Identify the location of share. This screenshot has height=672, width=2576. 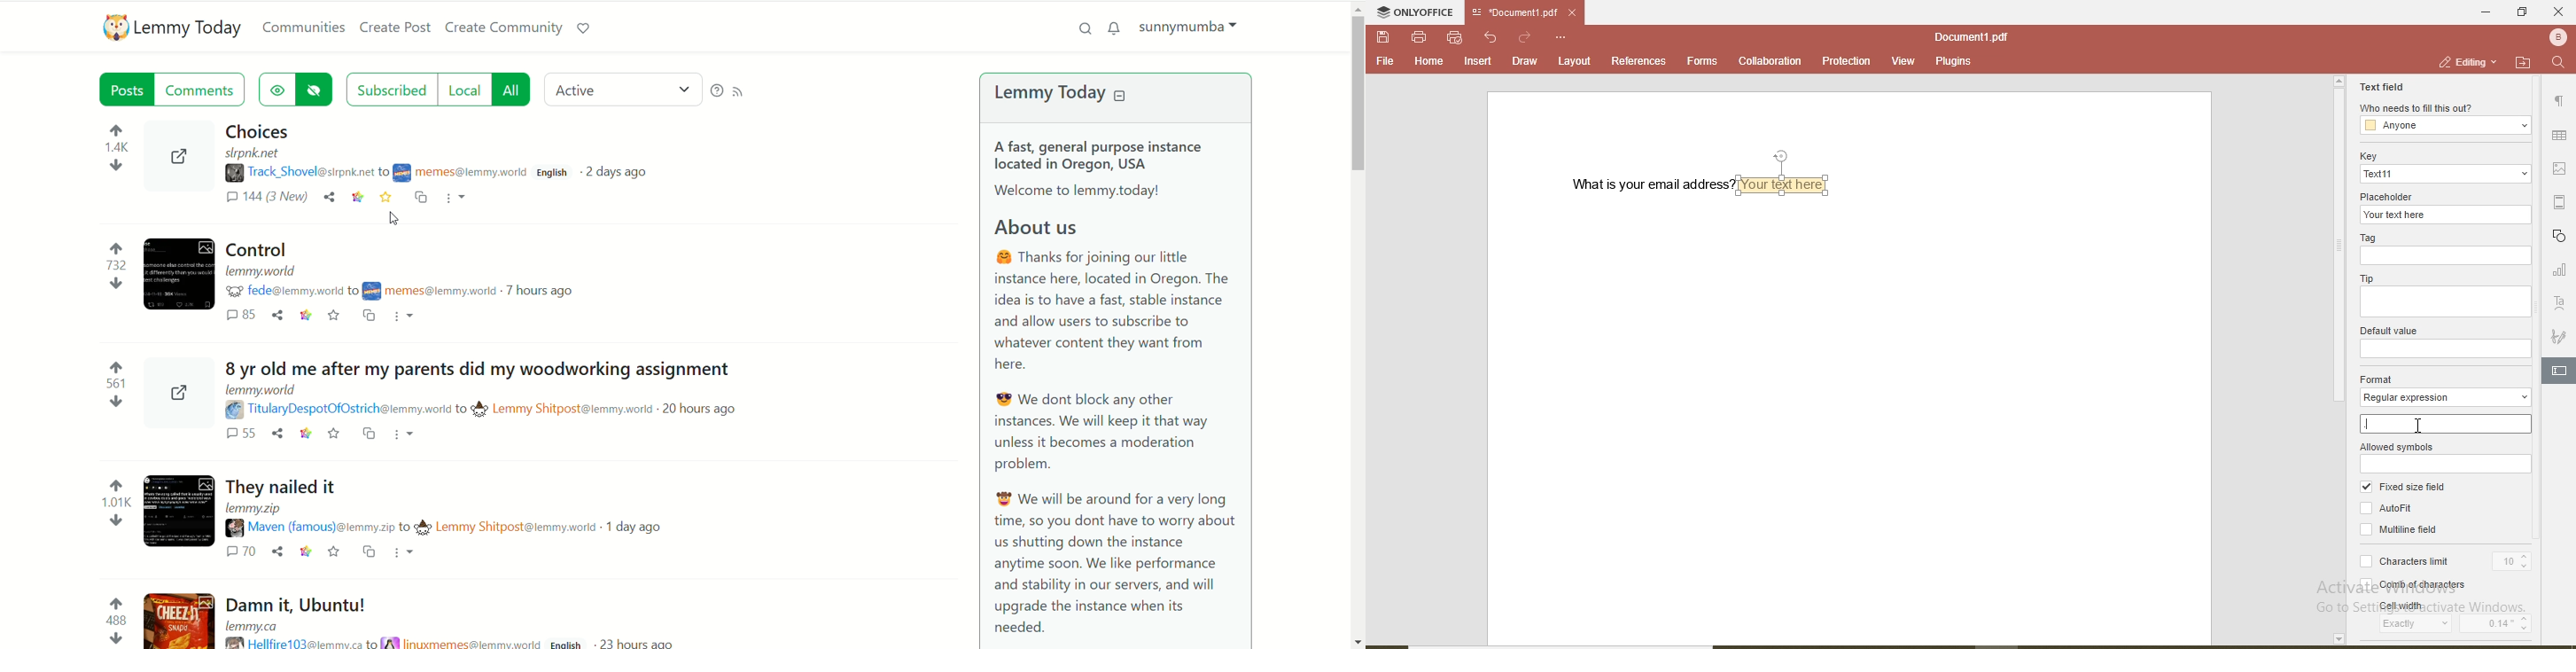
(277, 553).